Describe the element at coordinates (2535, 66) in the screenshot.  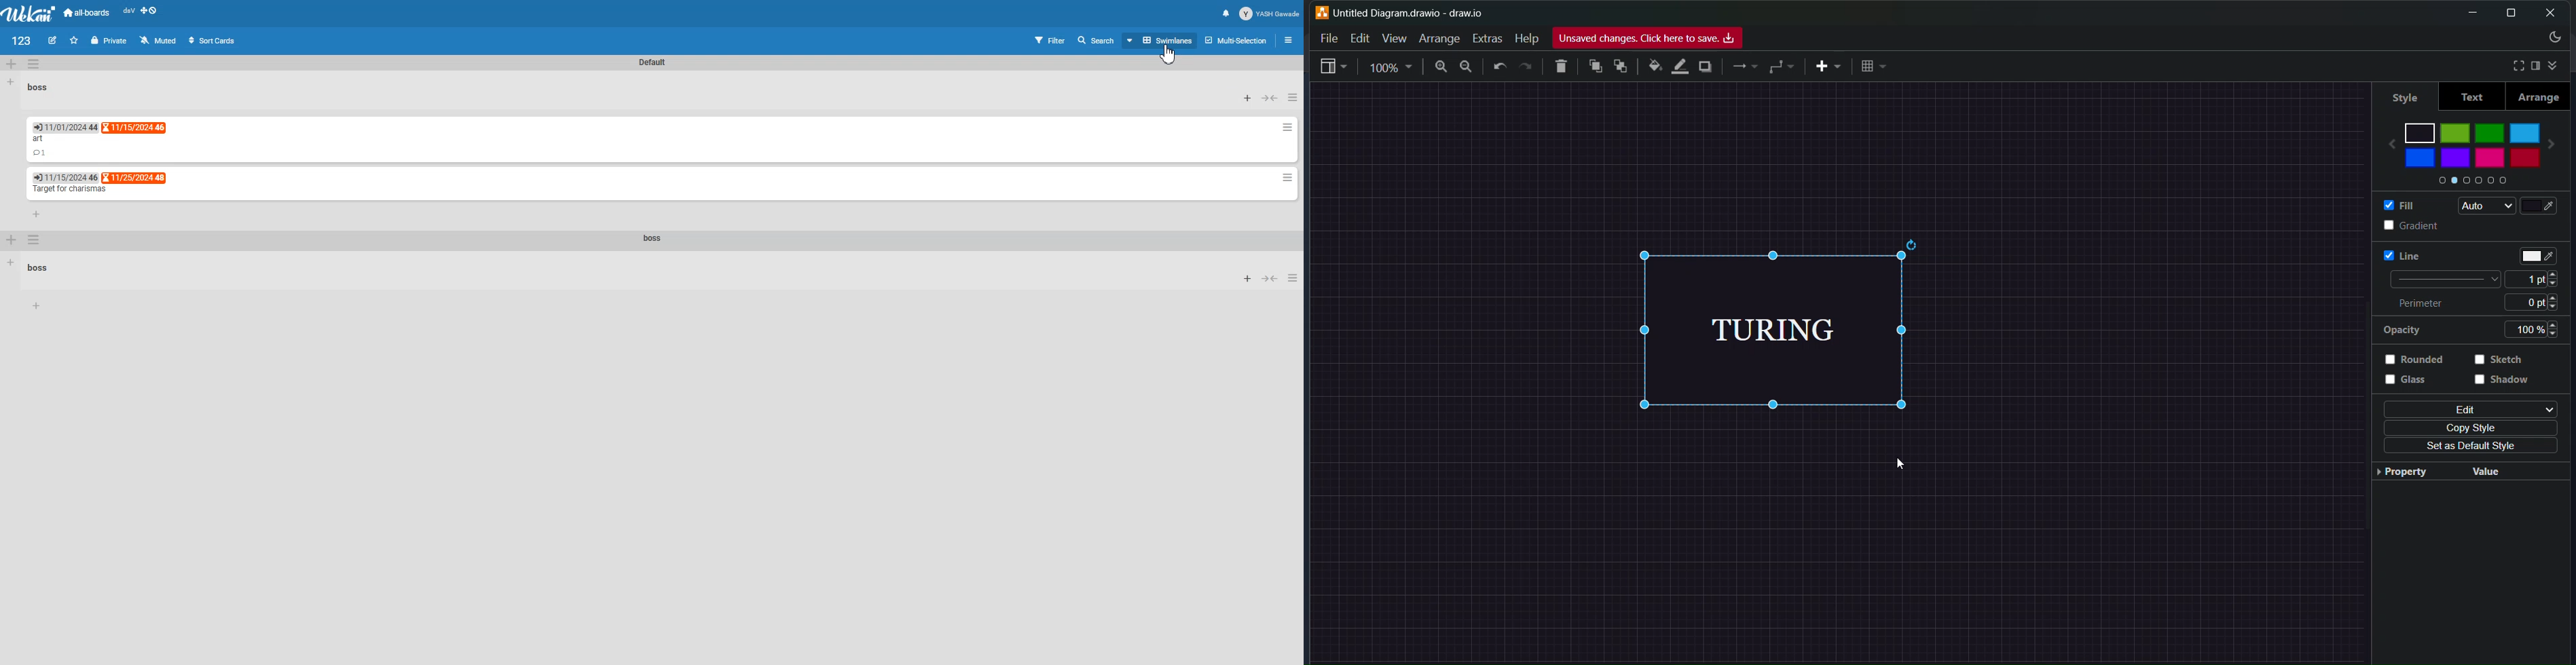
I see `sidebar` at that location.